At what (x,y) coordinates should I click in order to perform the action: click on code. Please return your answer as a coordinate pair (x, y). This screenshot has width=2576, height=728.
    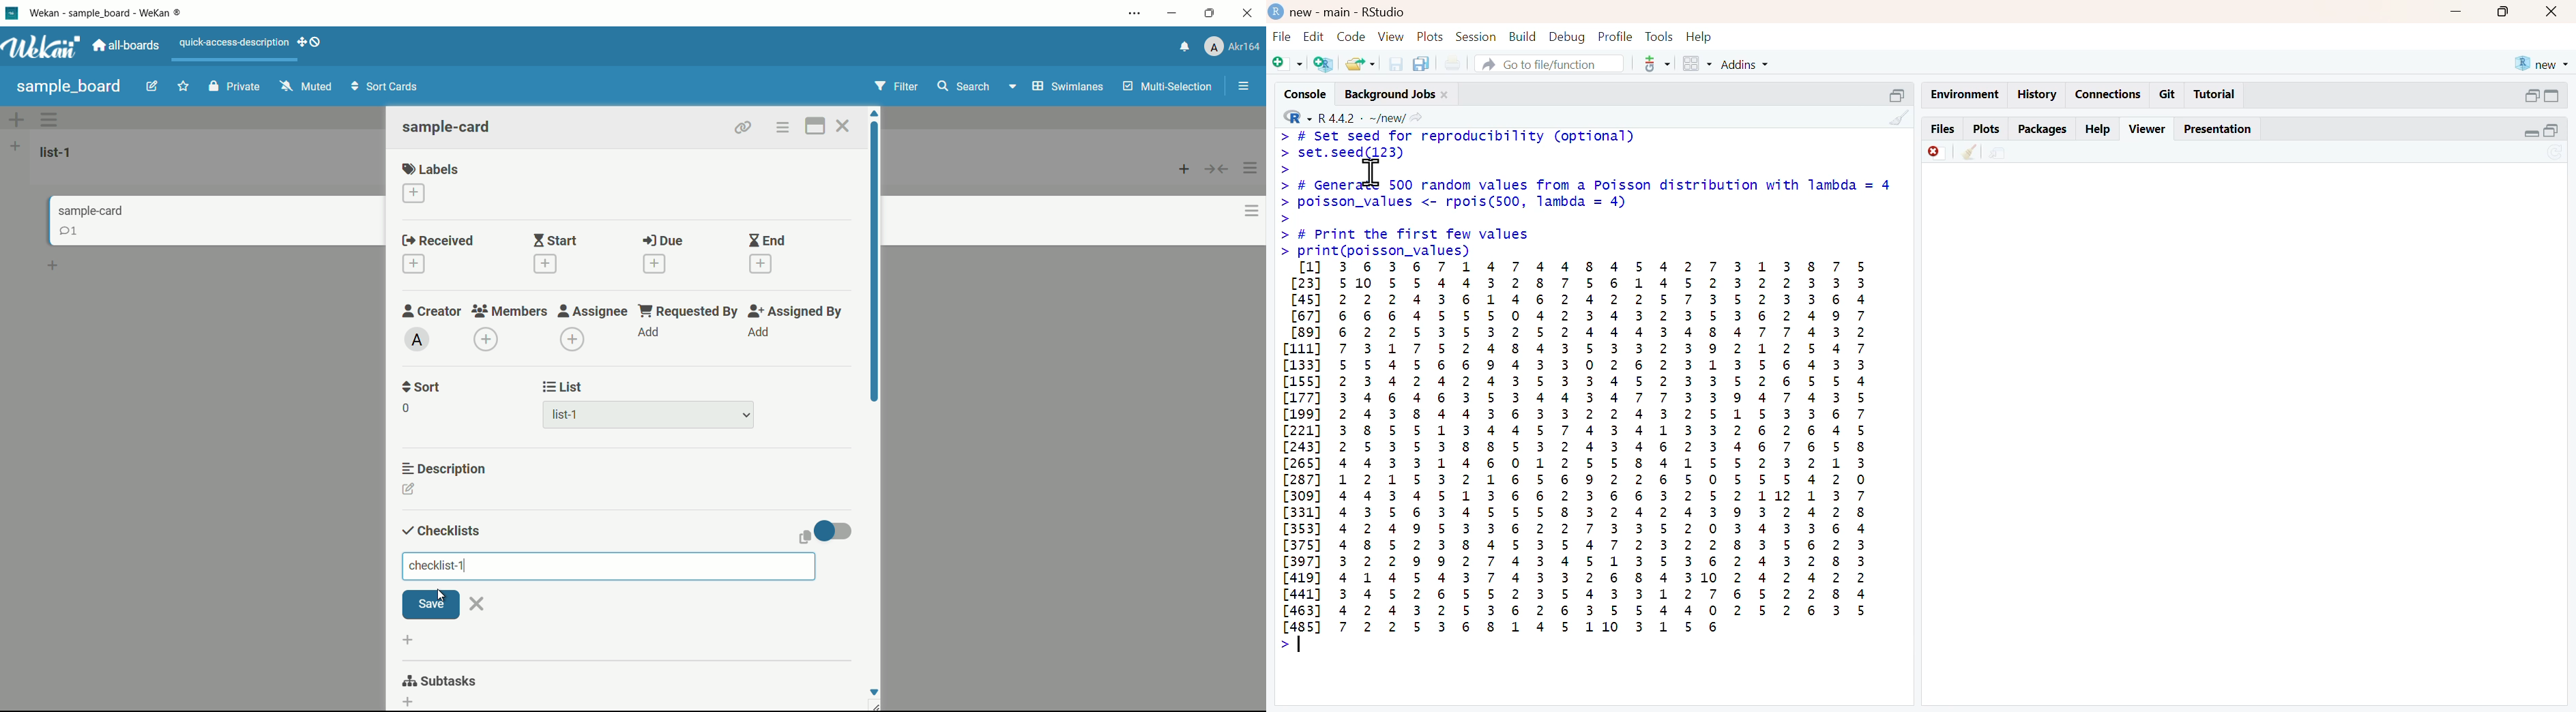
    Looking at the image, I should click on (1351, 36).